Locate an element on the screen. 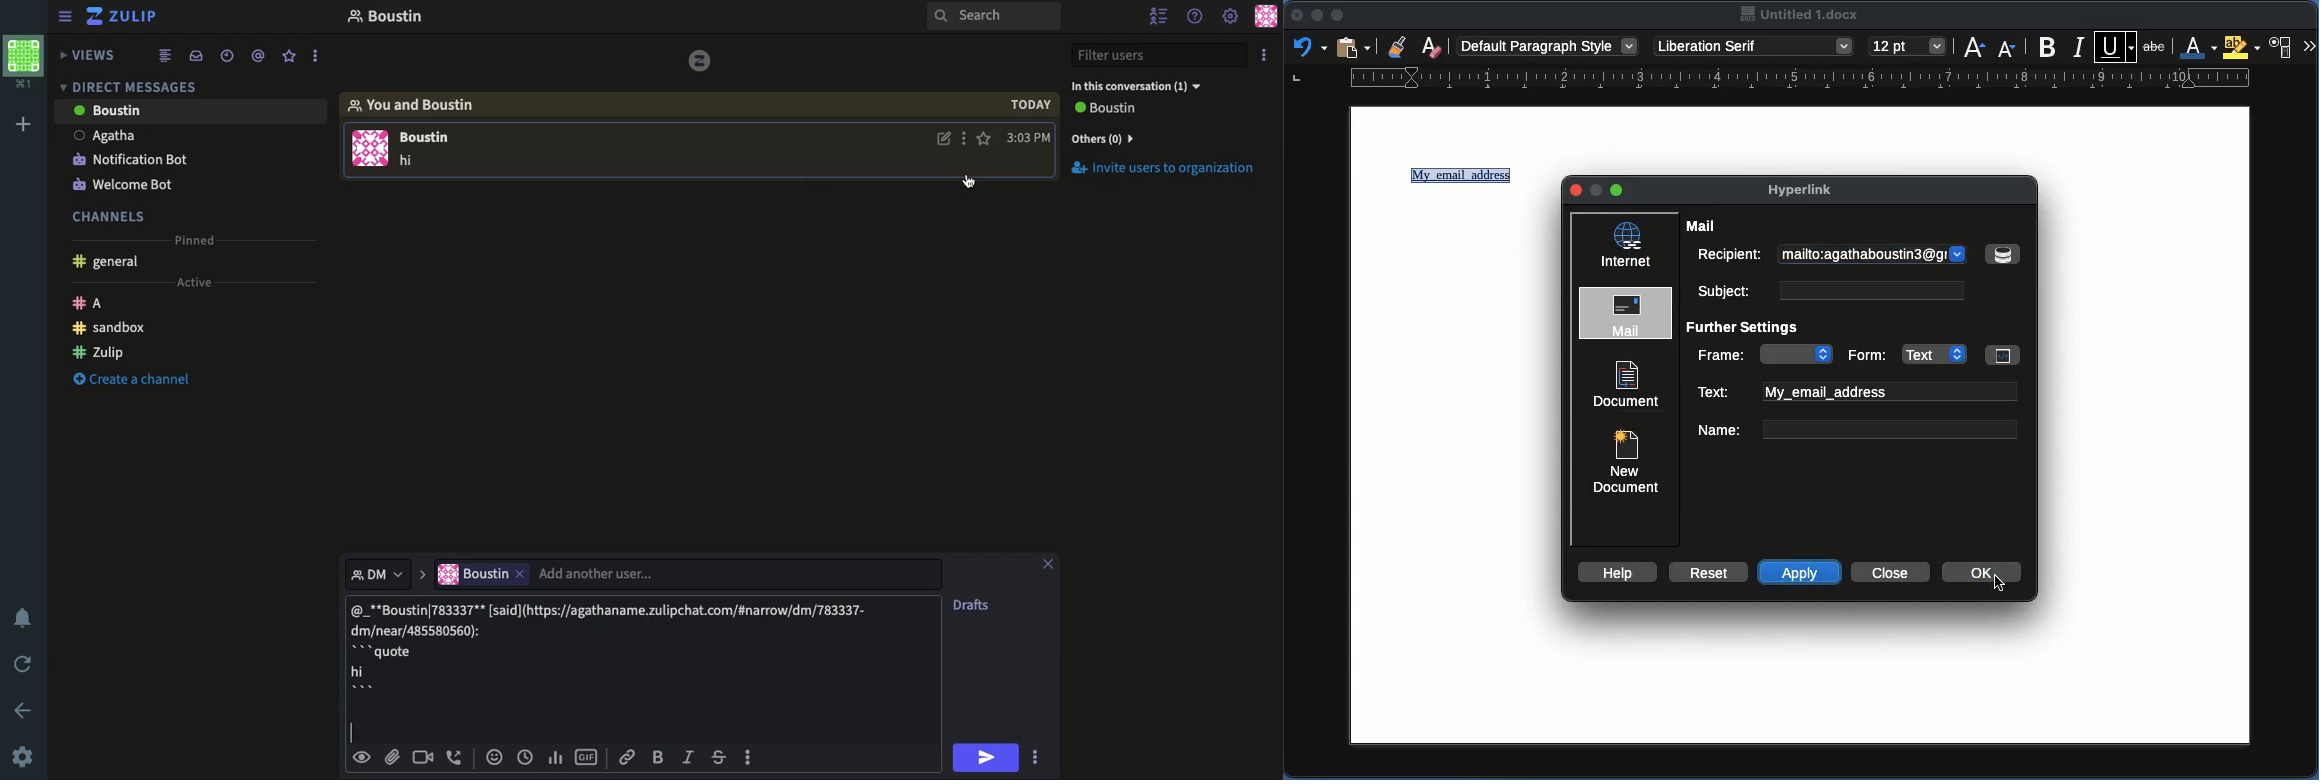 The height and width of the screenshot is (784, 2324). vice versa is located at coordinates (699, 59).